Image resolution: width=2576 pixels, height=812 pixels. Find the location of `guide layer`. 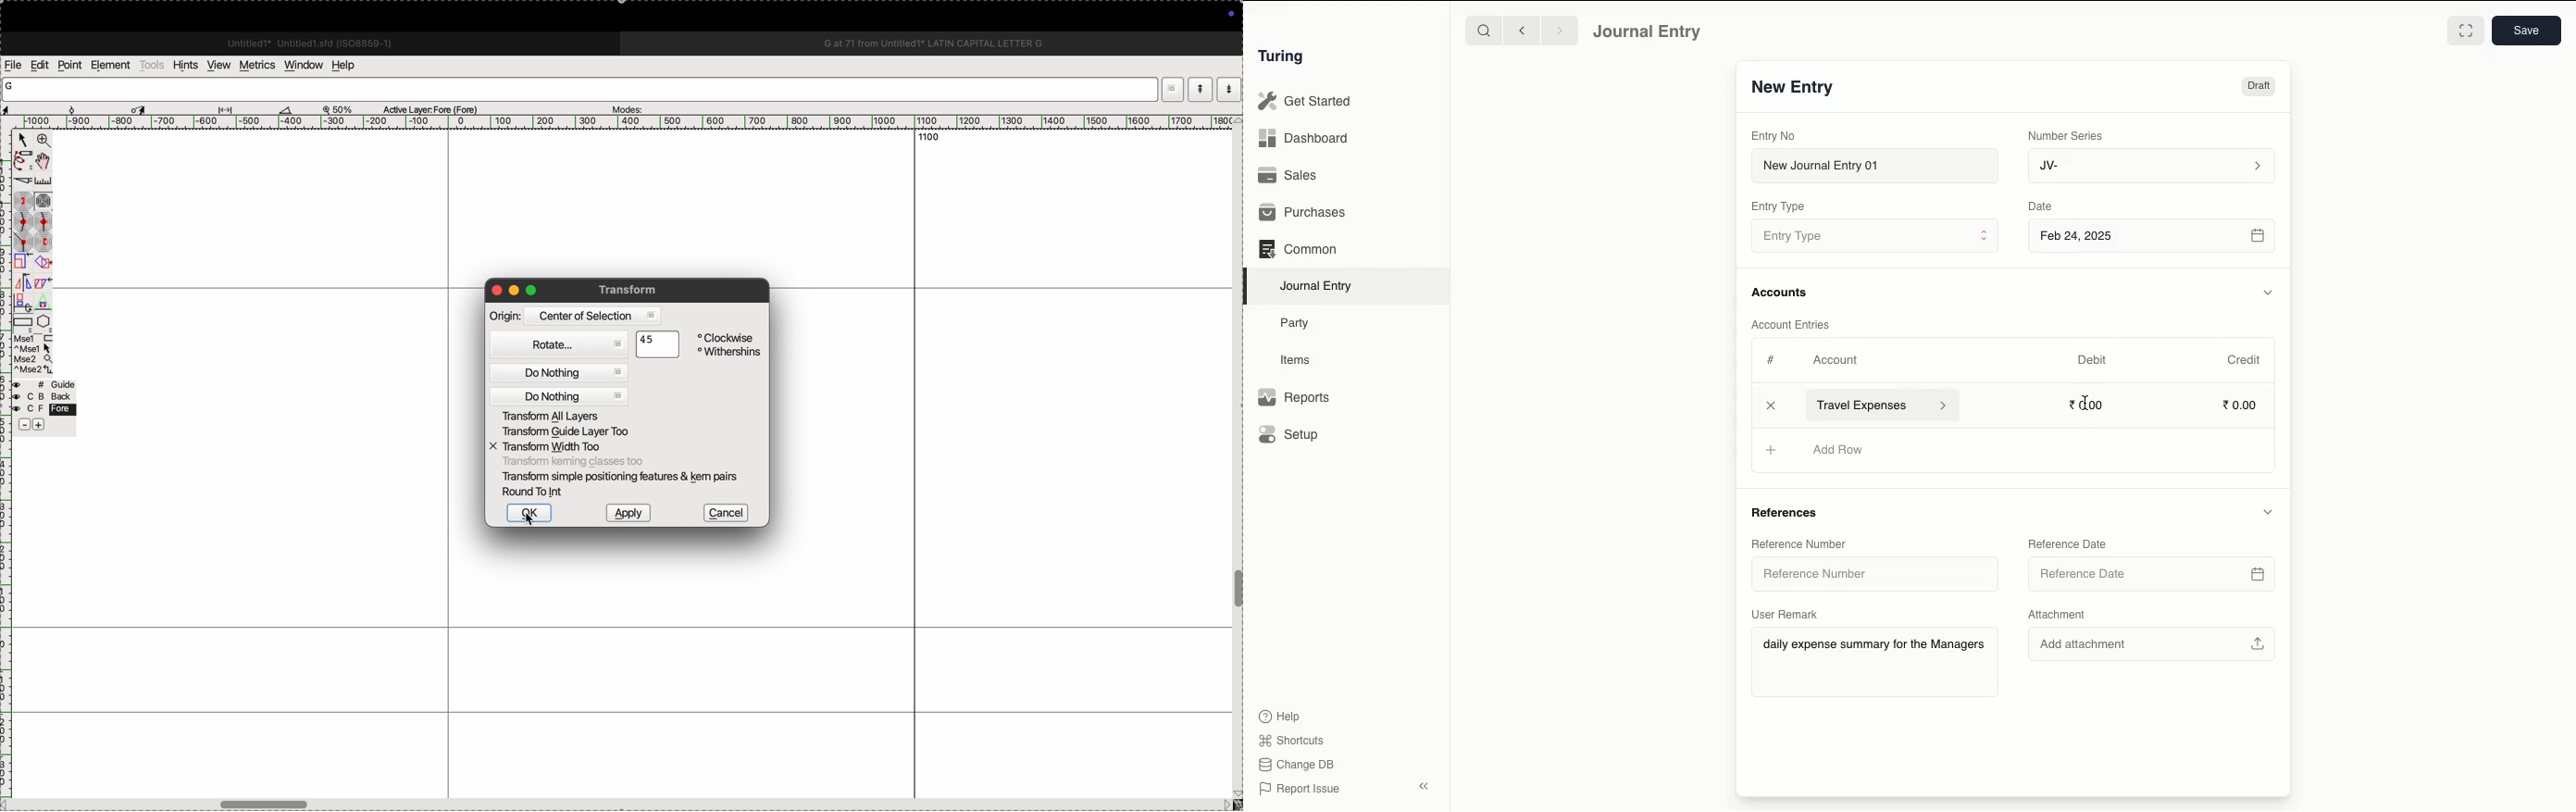

guide layer is located at coordinates (44, 383).